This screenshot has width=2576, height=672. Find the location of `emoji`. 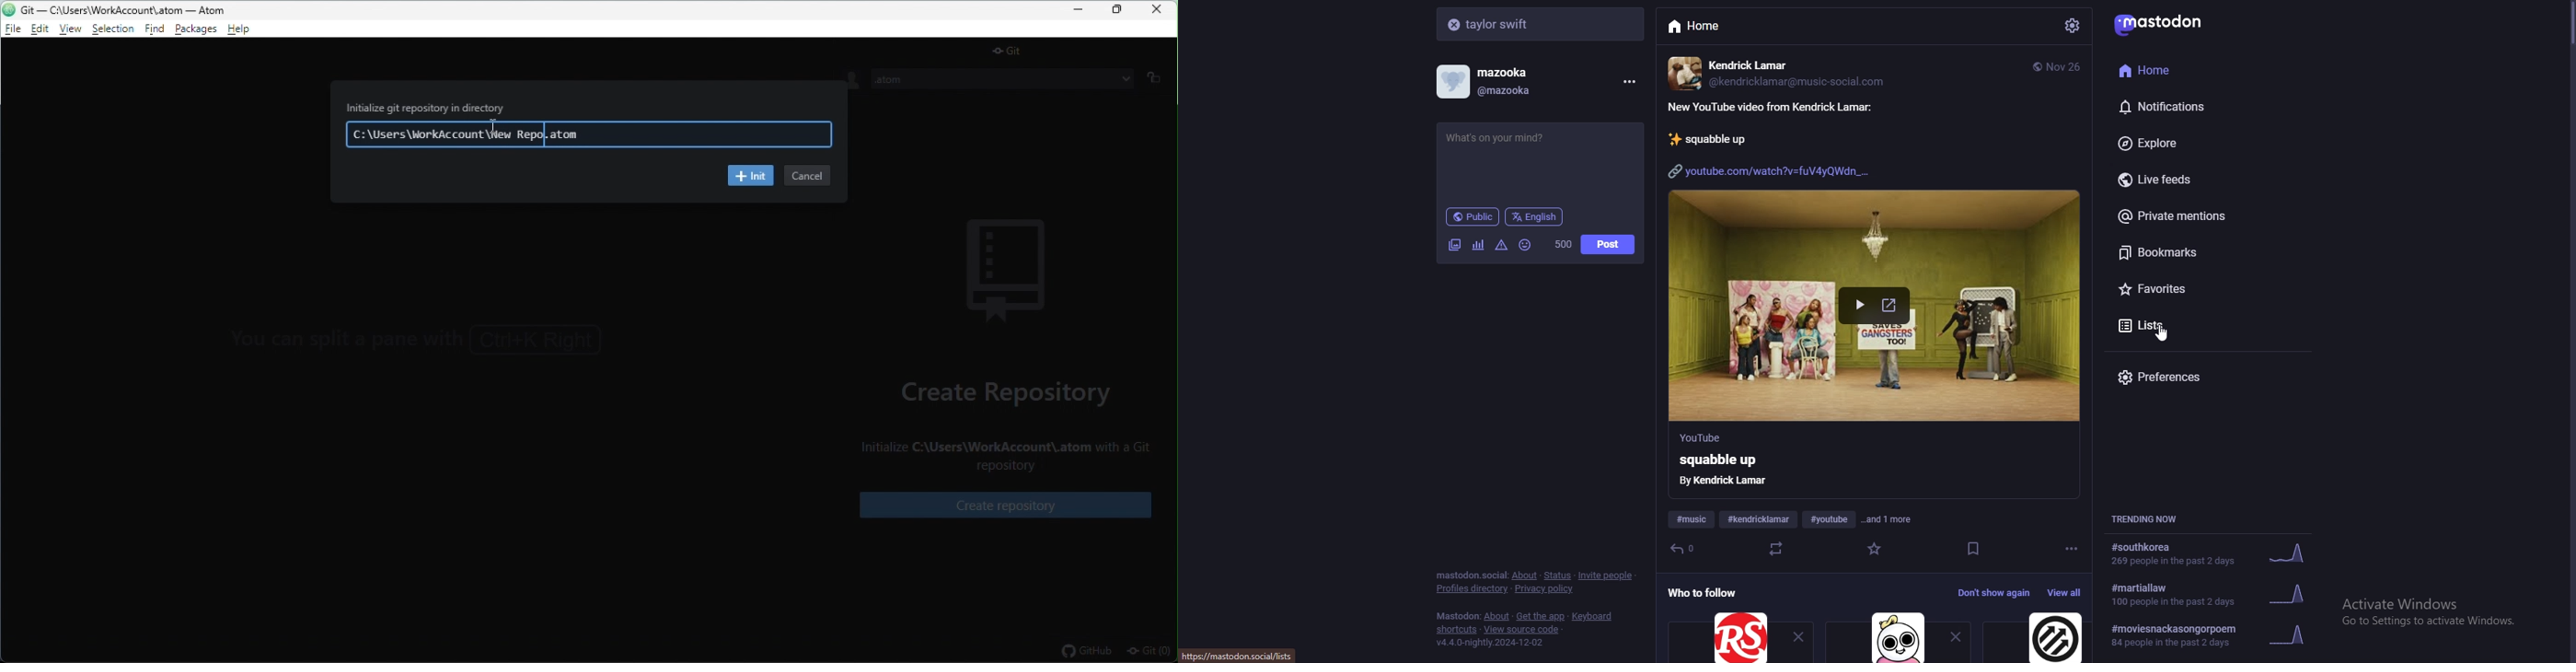

emoji is located at coordinates (1526, 244).